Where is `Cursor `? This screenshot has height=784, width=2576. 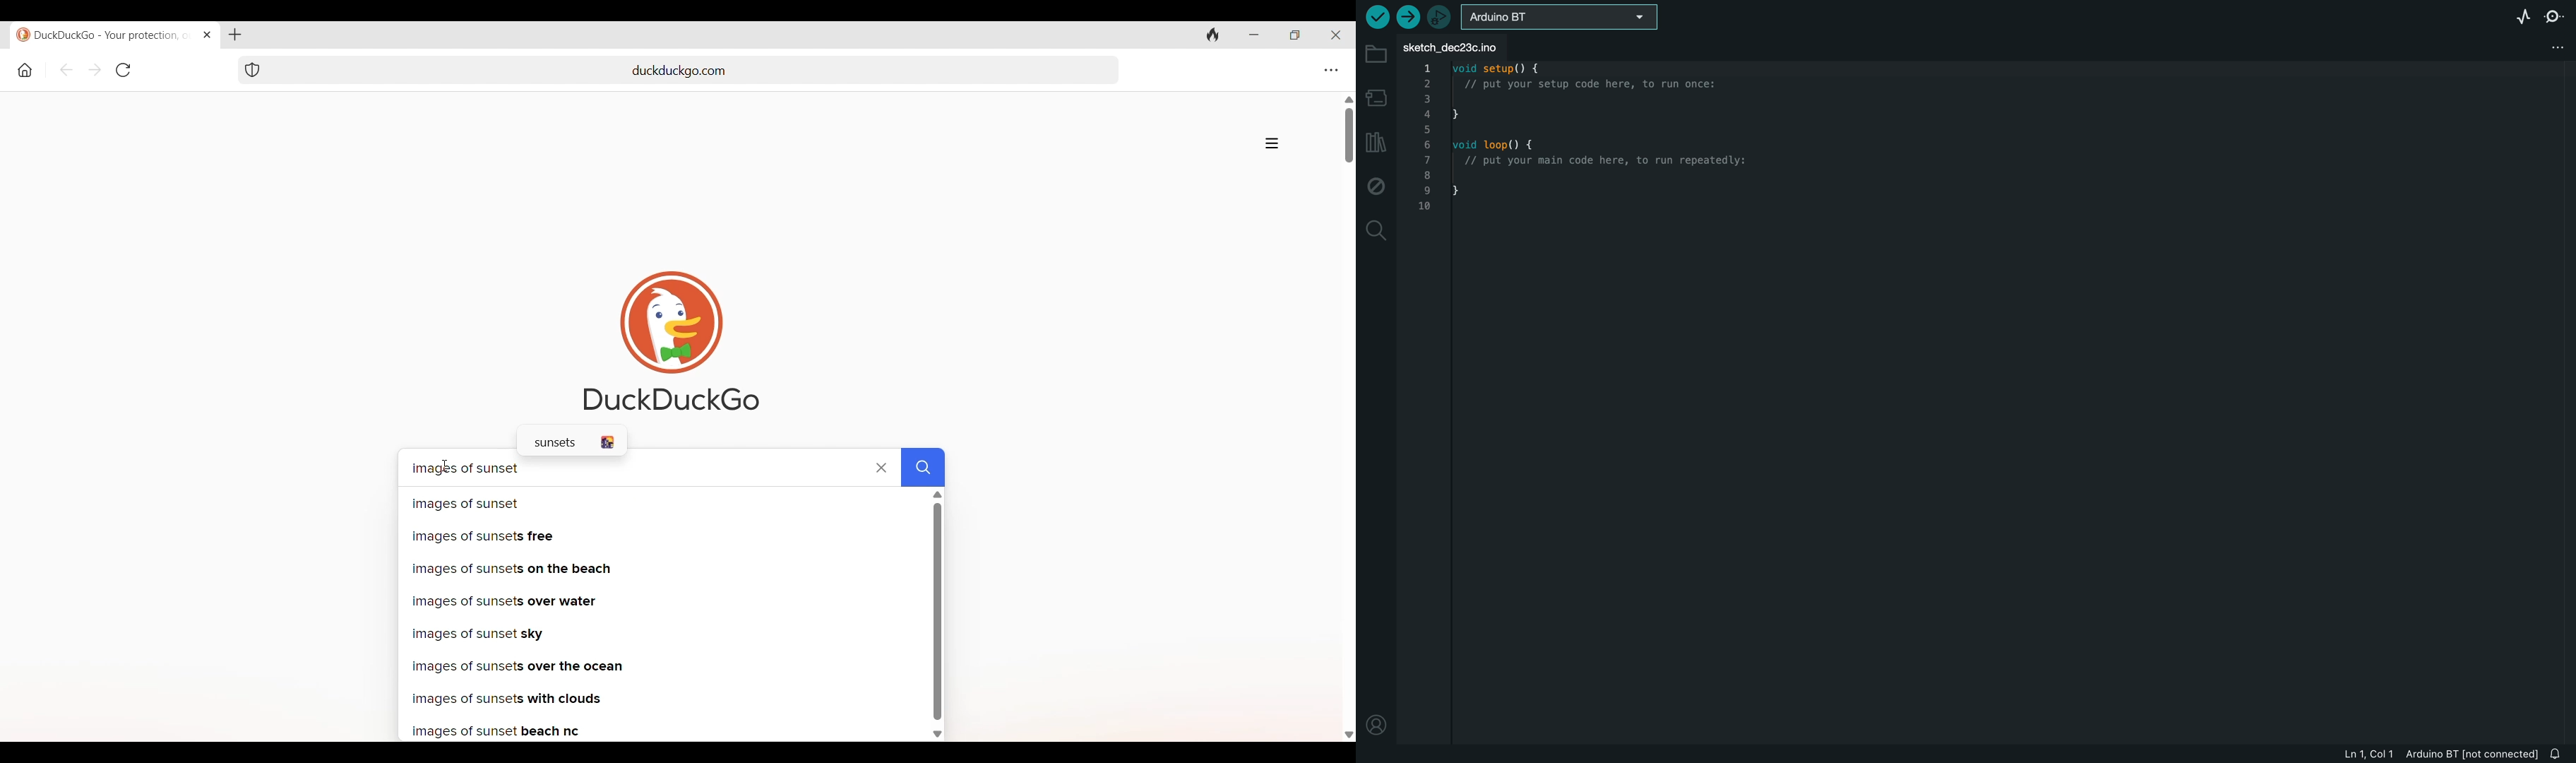
Cursor  is located at coordinates (447, 466).